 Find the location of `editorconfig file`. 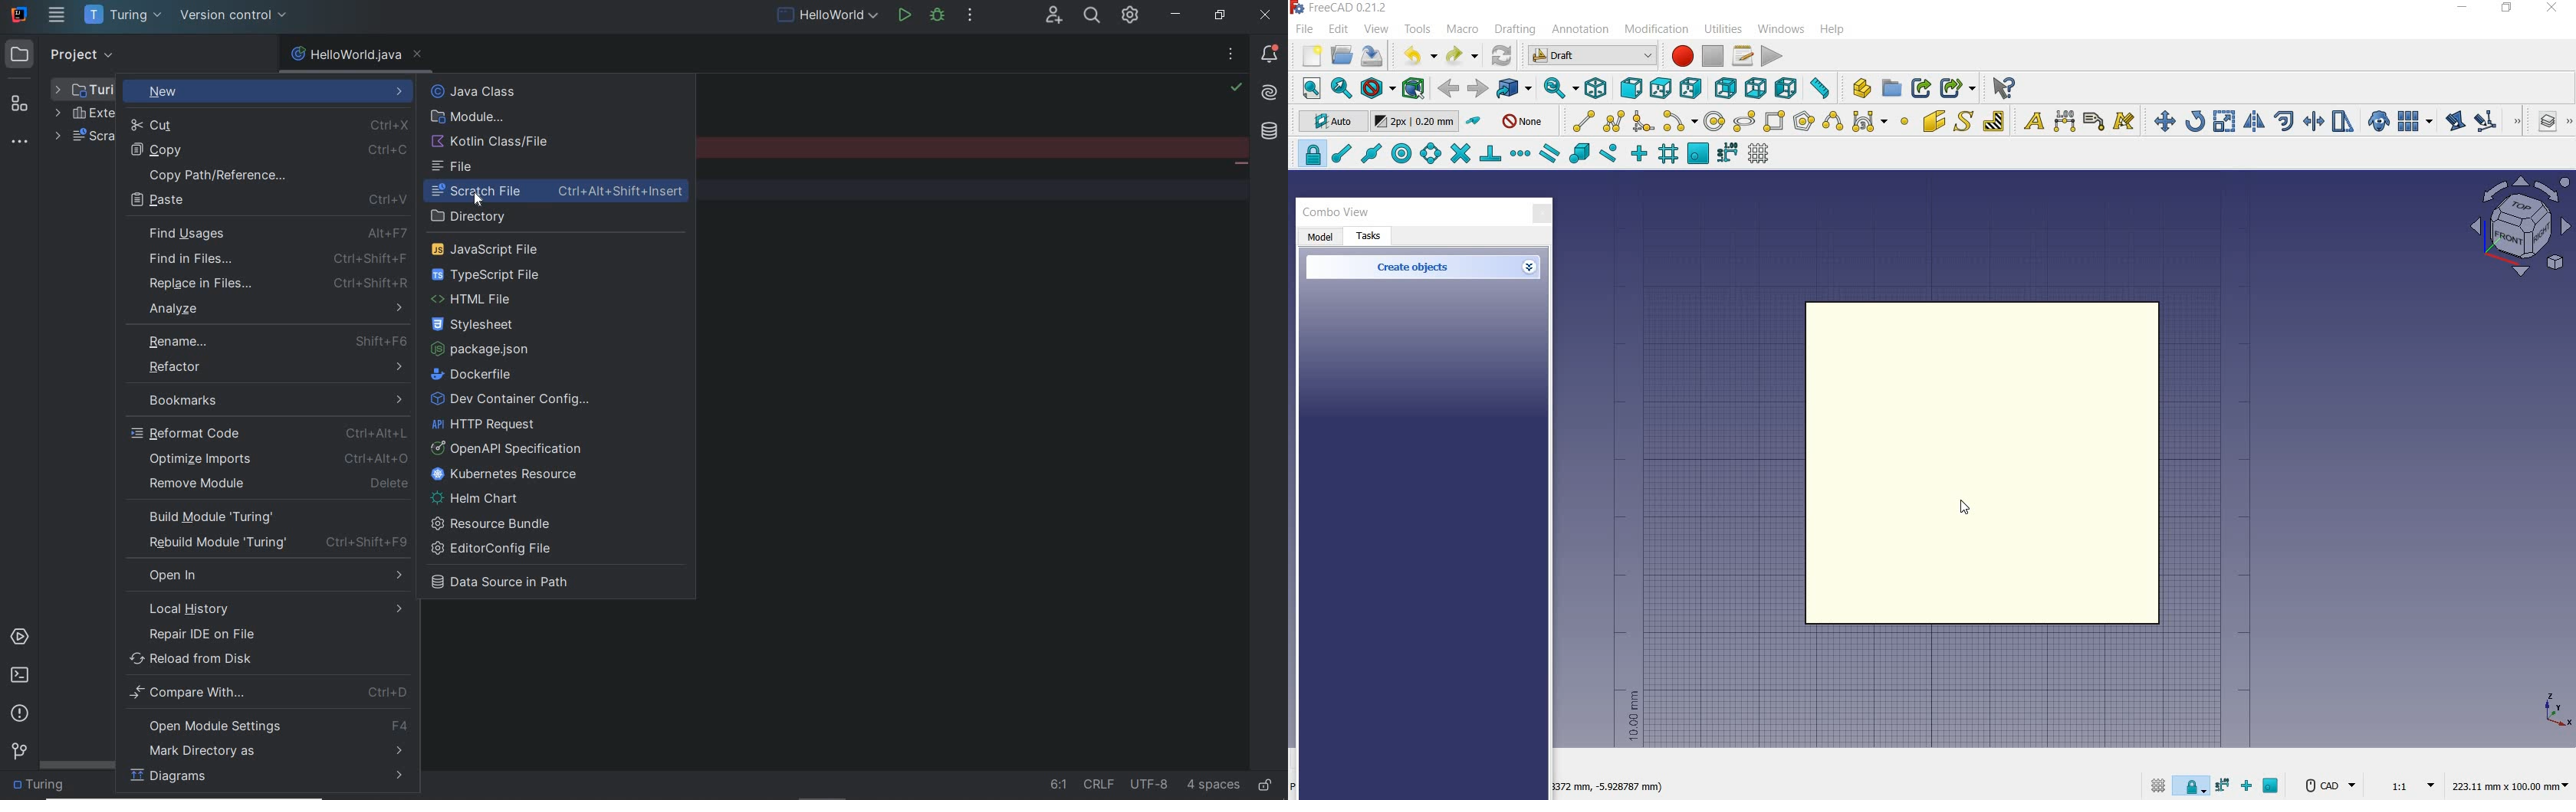

editorconfig file is located at coordinates (496, 549).